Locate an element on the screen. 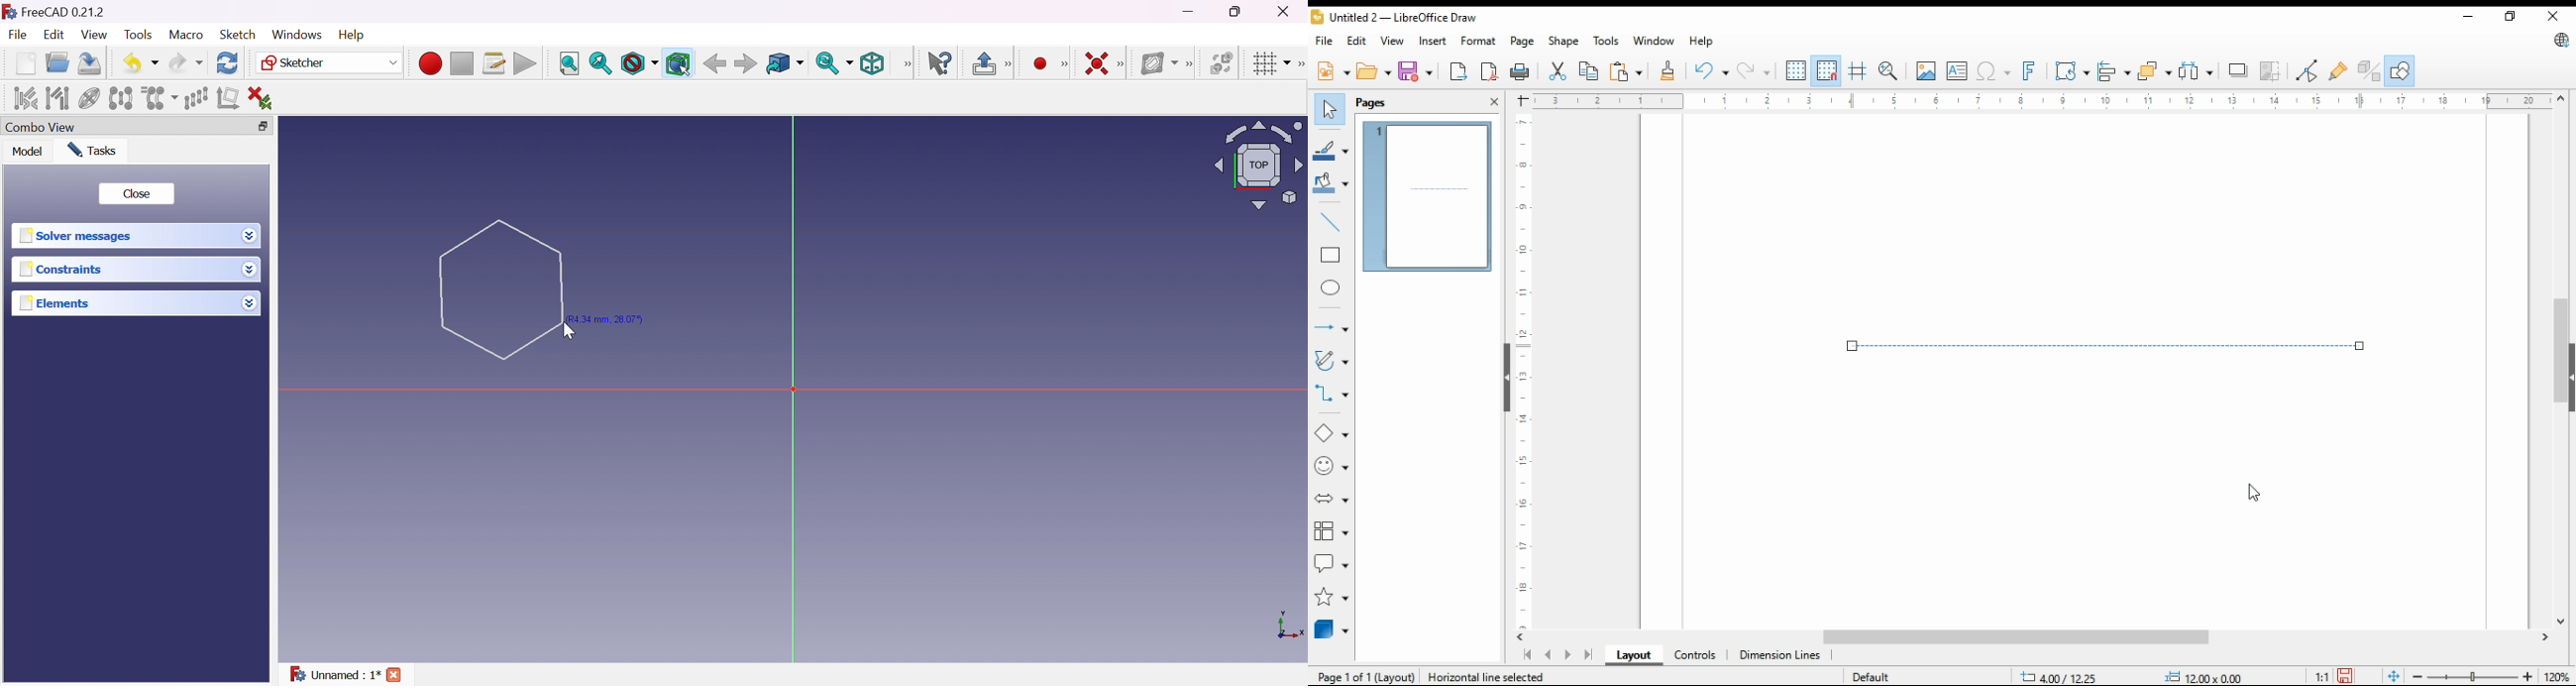 The image size is (2576, 700). helplines while moving is located at coordinates (1860, 70).